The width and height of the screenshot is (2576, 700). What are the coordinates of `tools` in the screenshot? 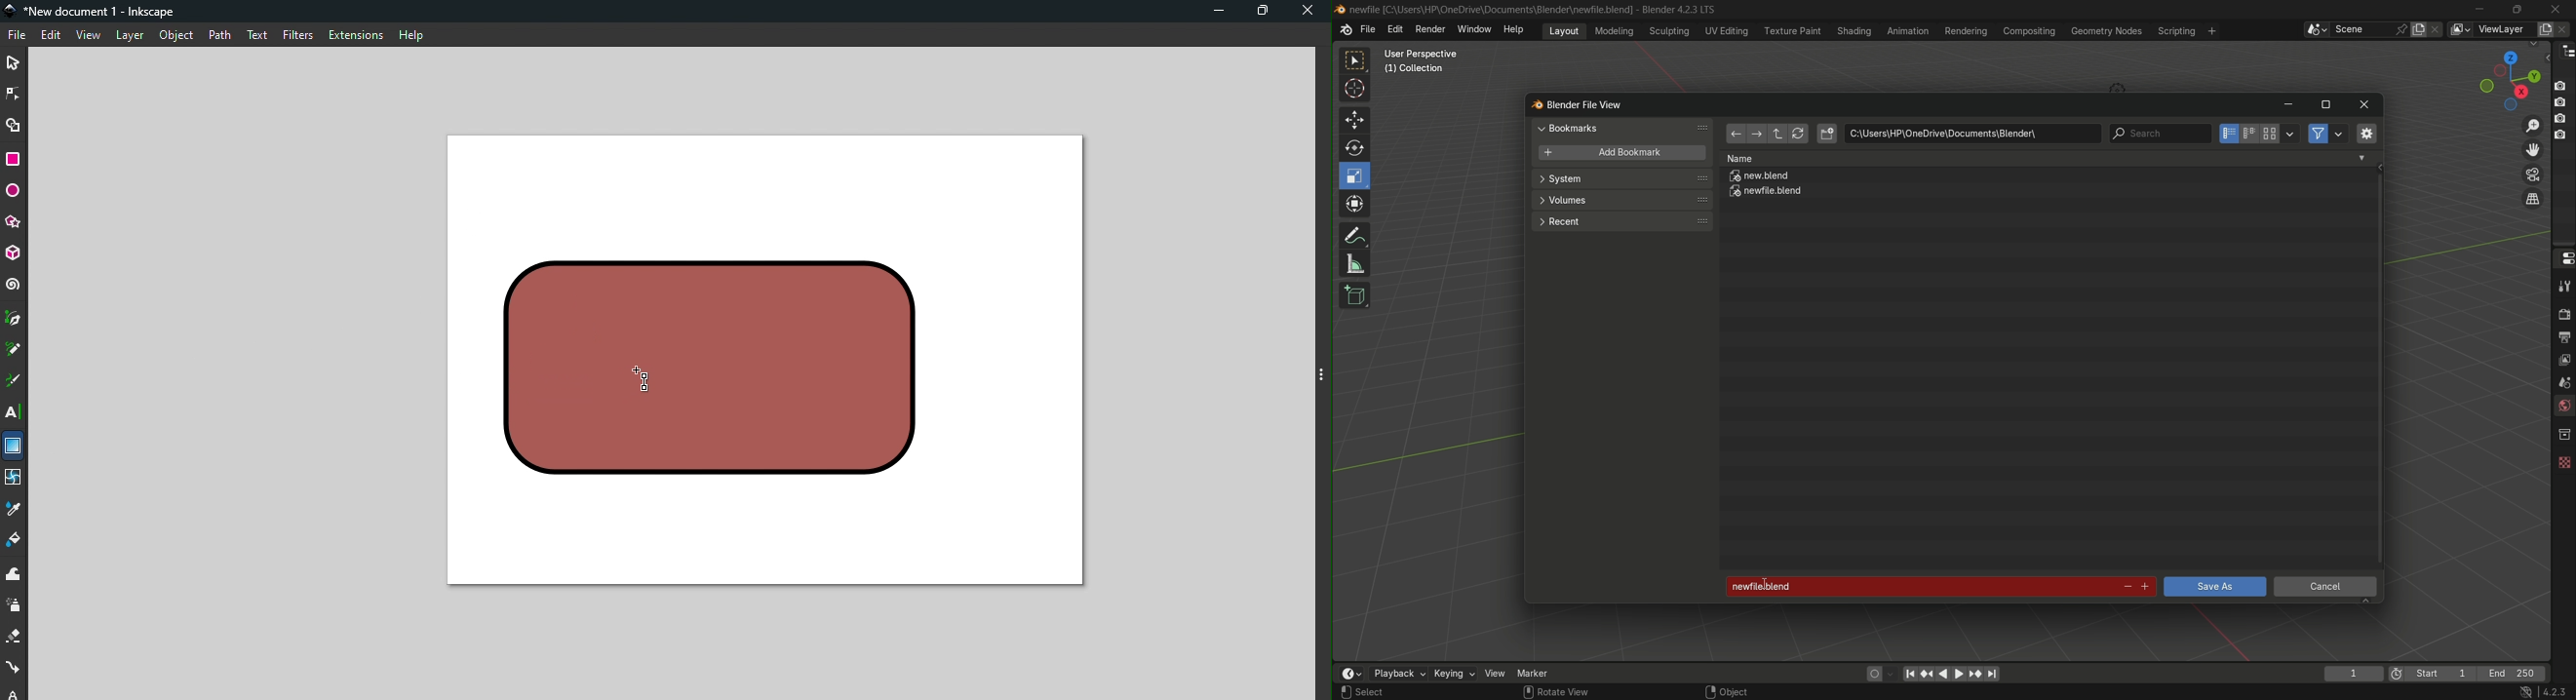 It's located at (2563, 286).